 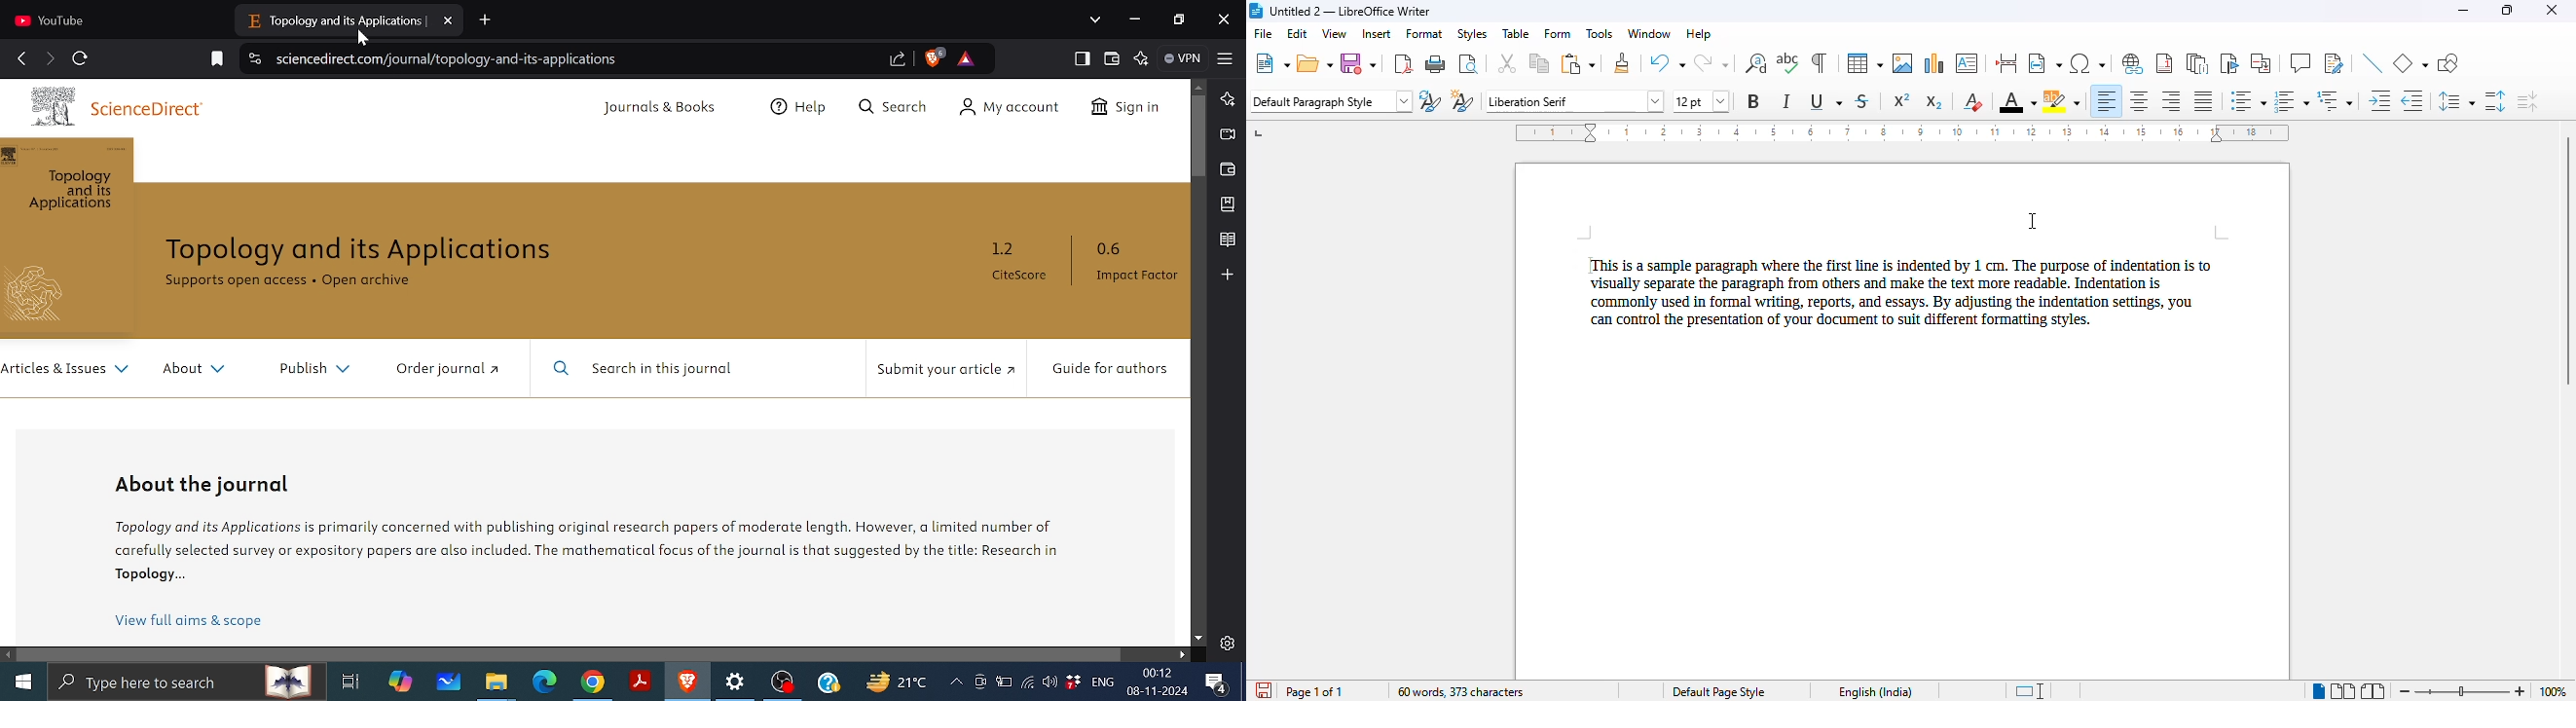 What do you see at coordinates (2527, 101) in the screenshot?
I see `decrease paragraph spacing` at bounding box center [2527, 101].